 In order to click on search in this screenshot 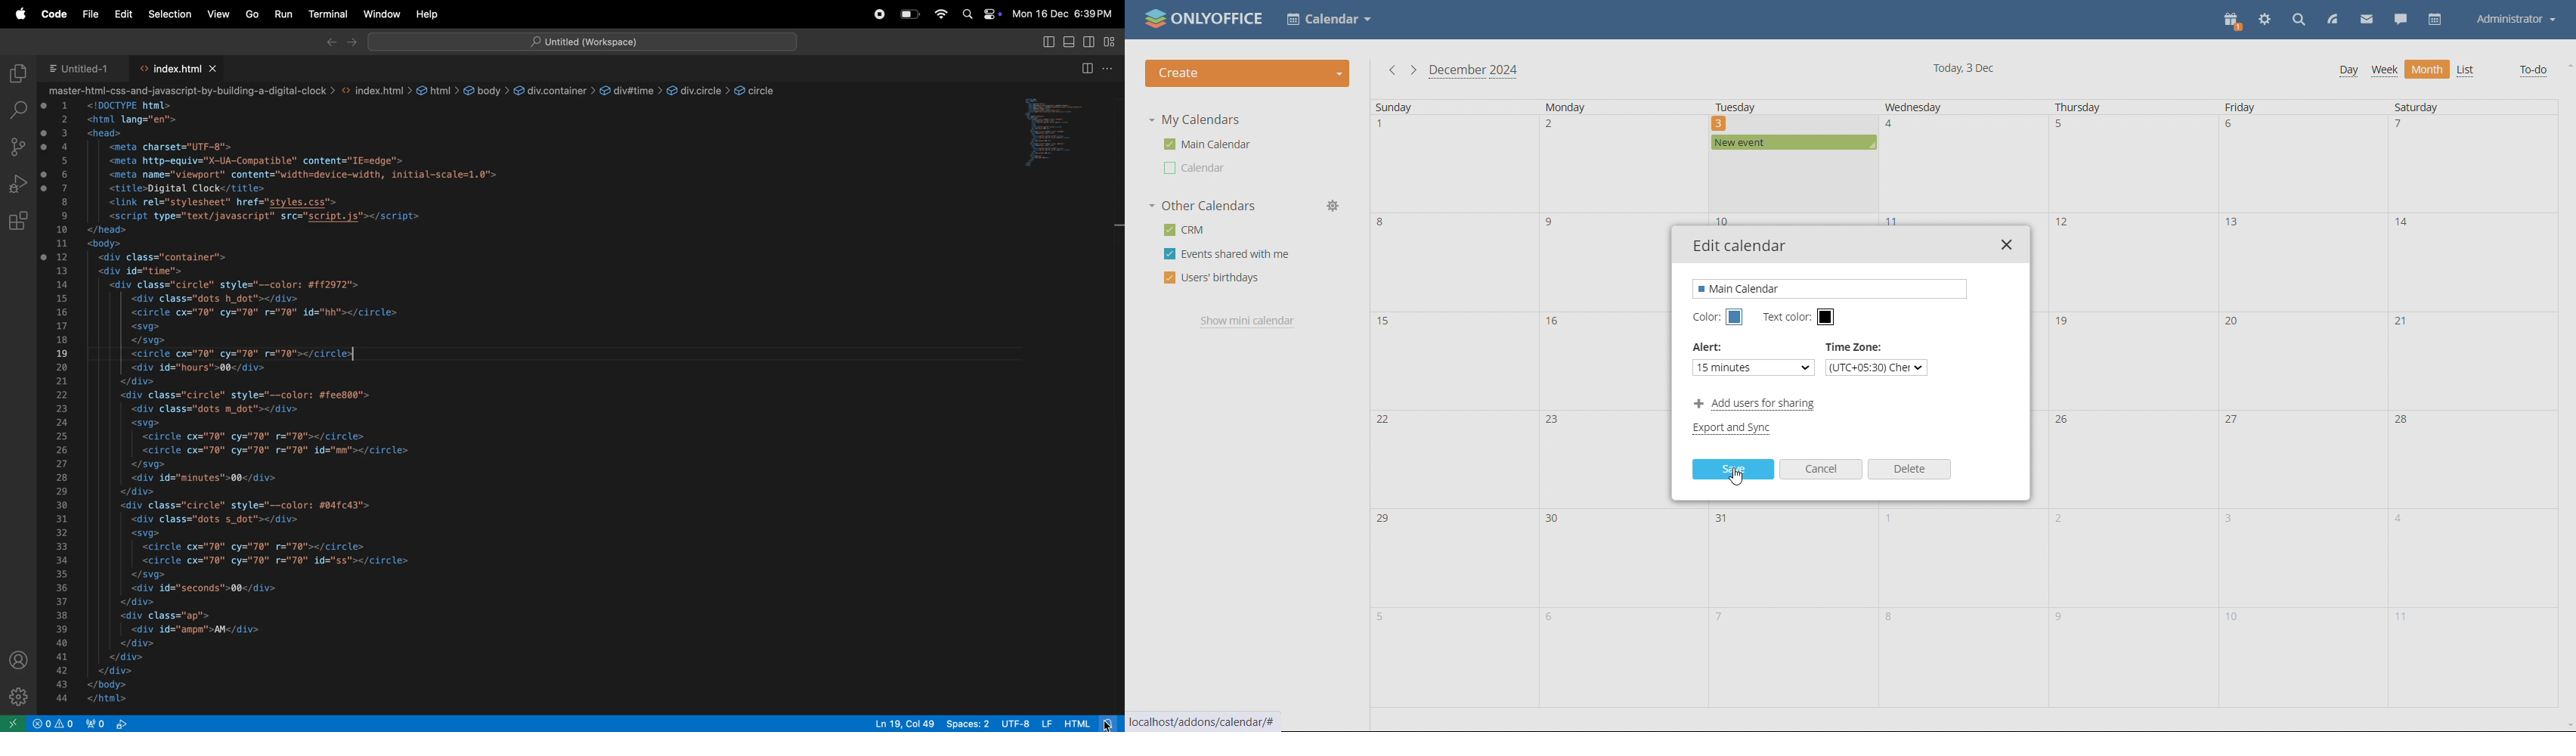, I will do `click(2299, 21)`.